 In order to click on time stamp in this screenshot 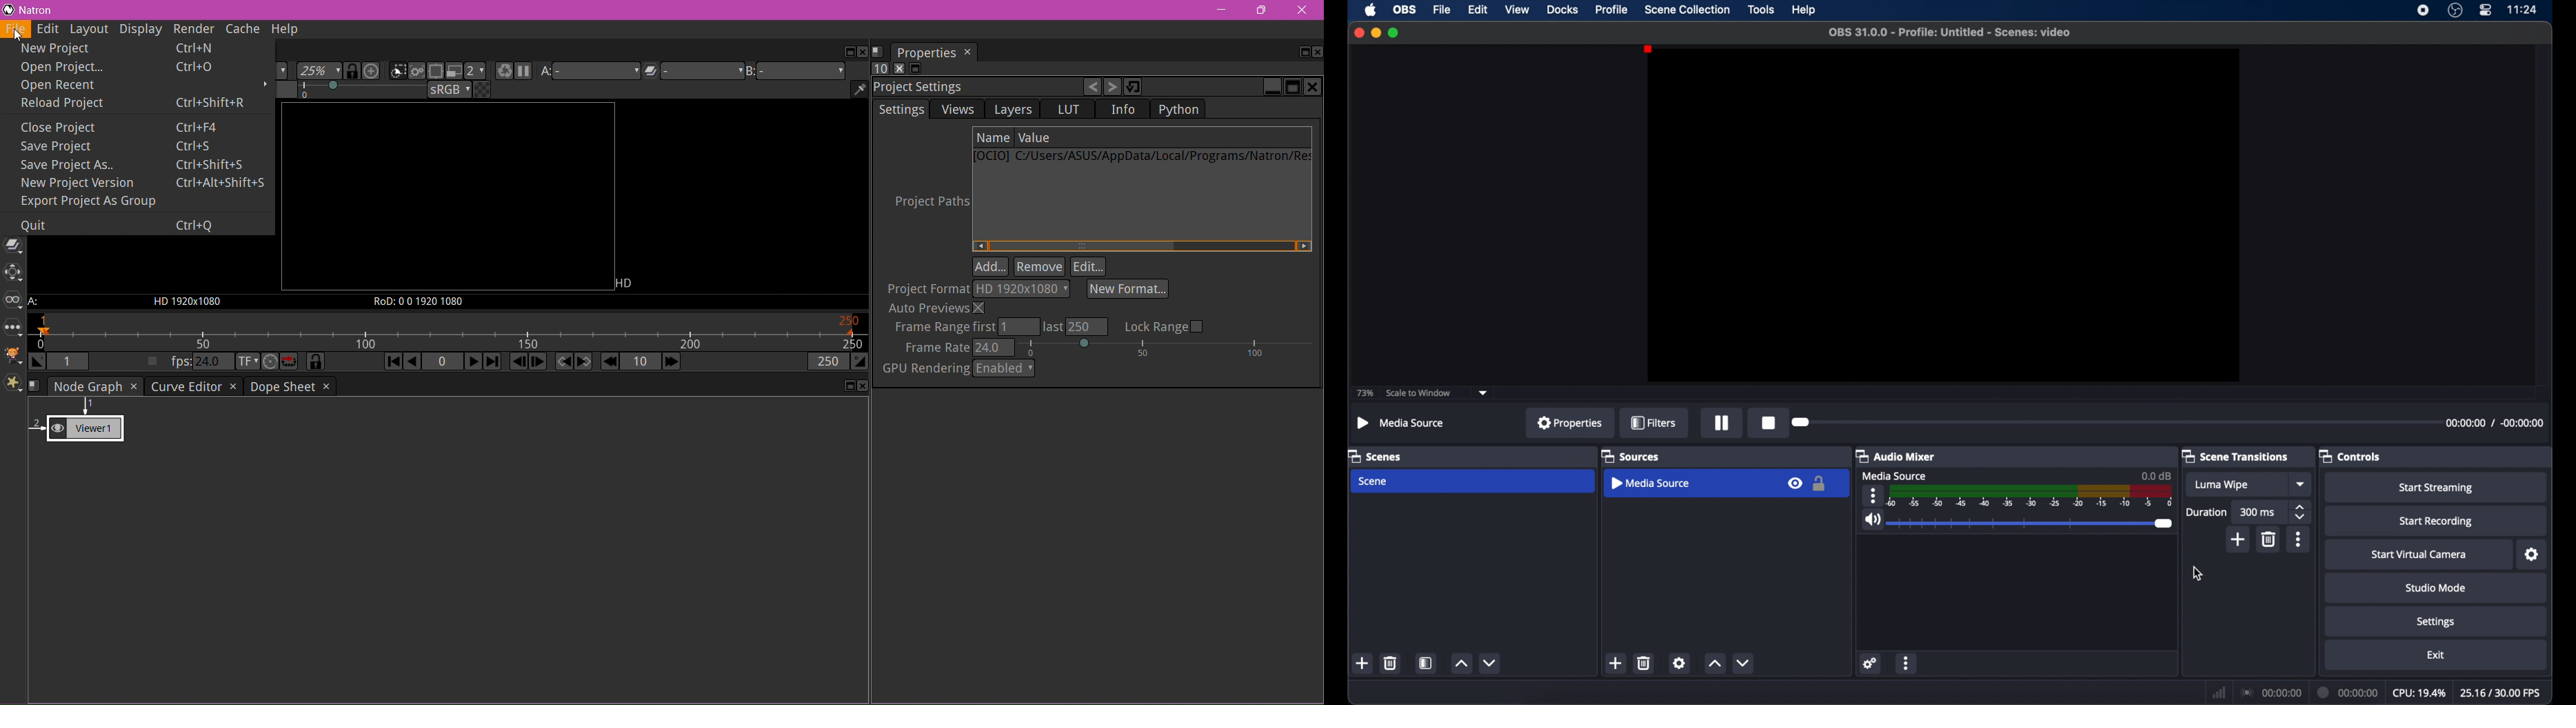, I will do `click(2495, 423)`.